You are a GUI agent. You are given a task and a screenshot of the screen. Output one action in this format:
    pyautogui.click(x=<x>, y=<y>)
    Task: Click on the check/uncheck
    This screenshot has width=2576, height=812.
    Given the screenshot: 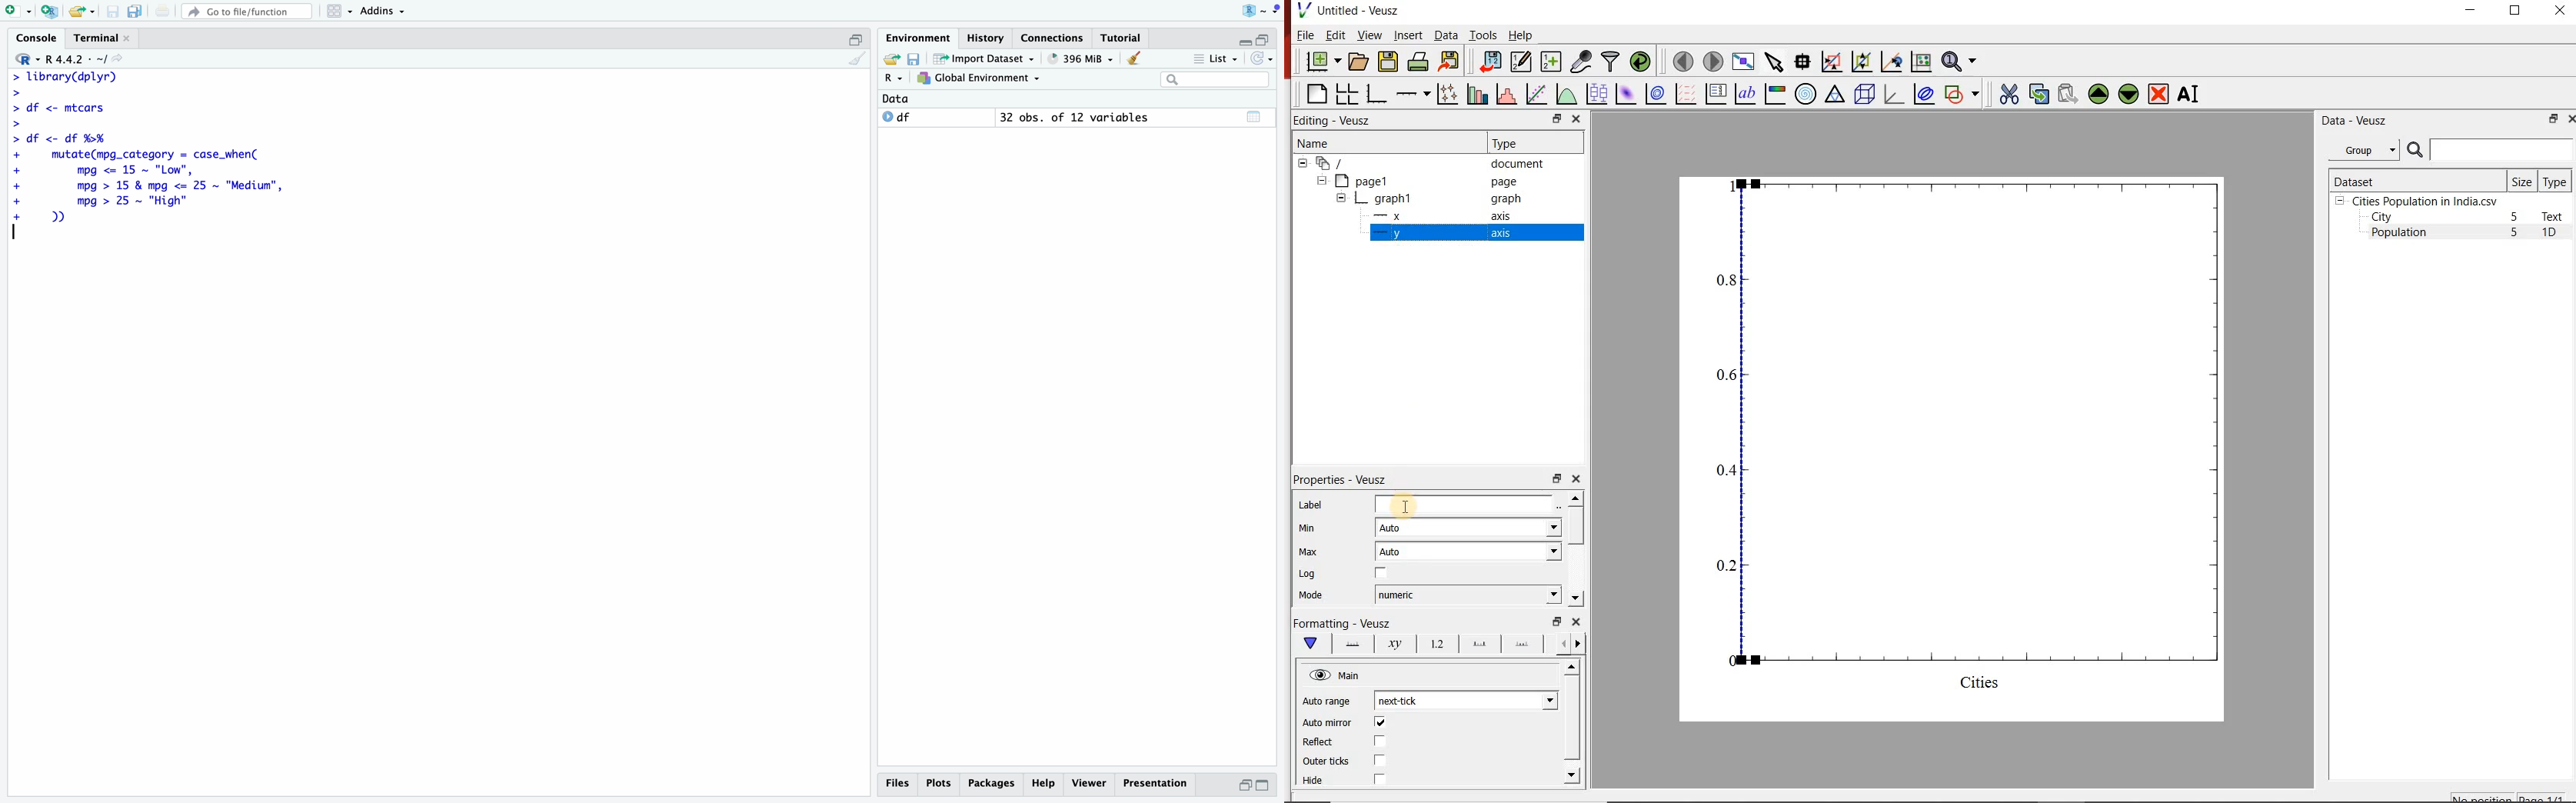 What is the action you would take?
    pyautogui.click(x=1380, y=722)
    